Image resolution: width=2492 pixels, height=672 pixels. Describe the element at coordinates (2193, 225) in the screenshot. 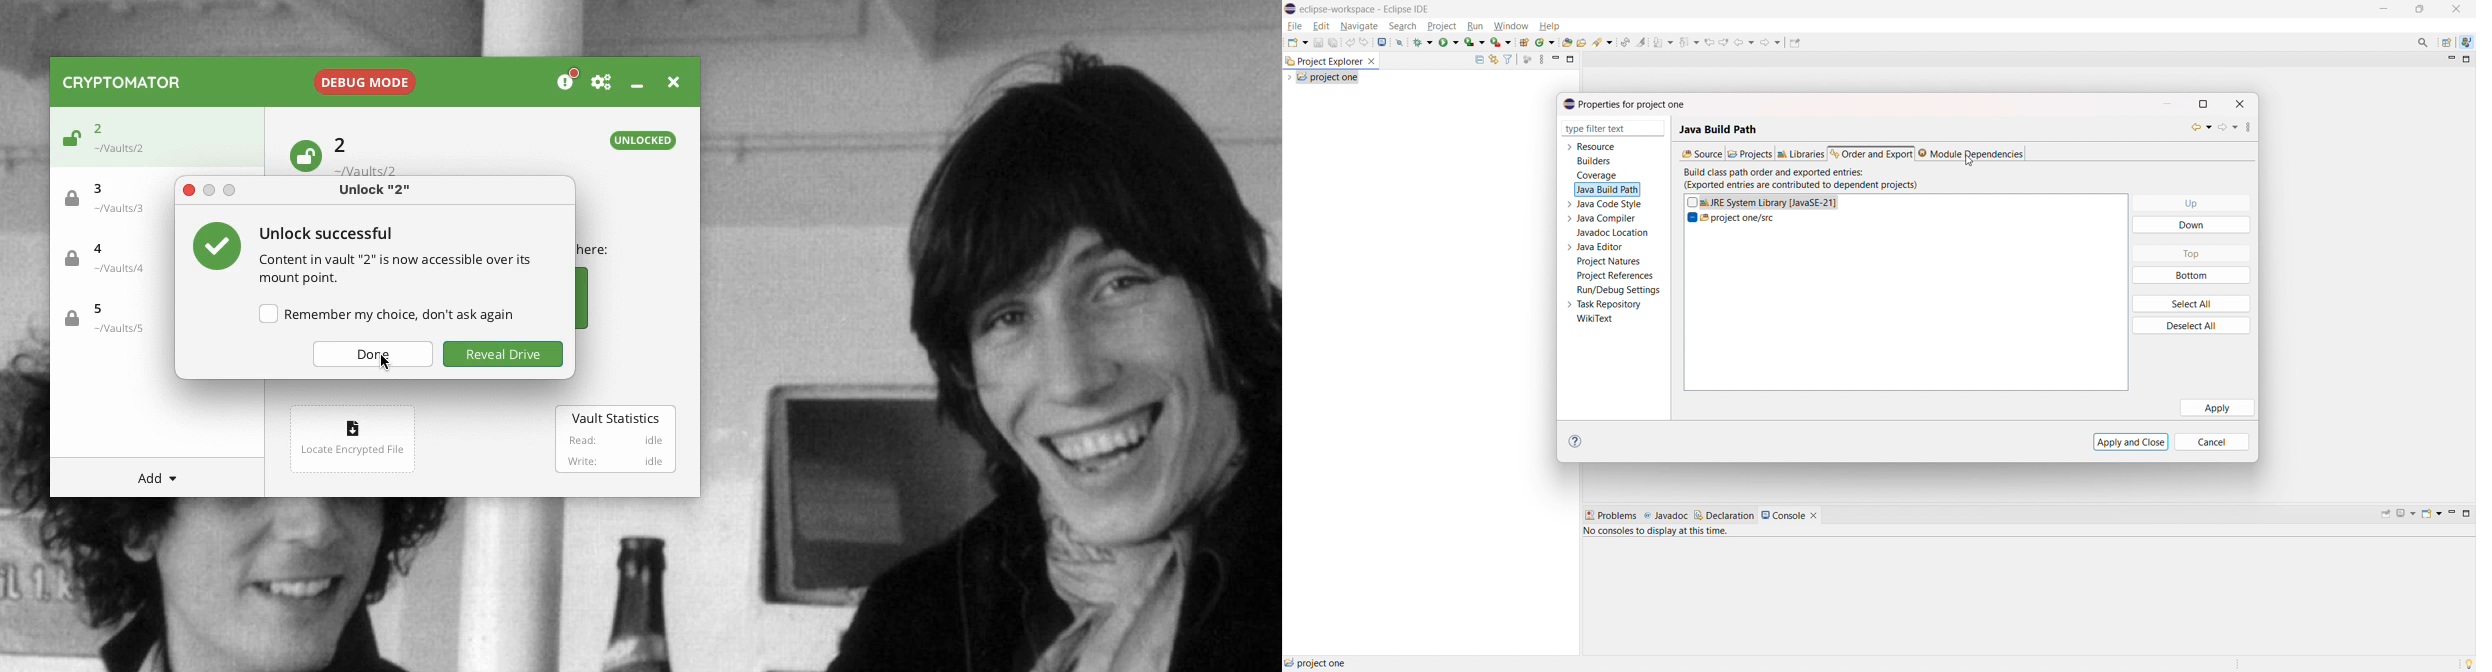

I see `down` at that location.